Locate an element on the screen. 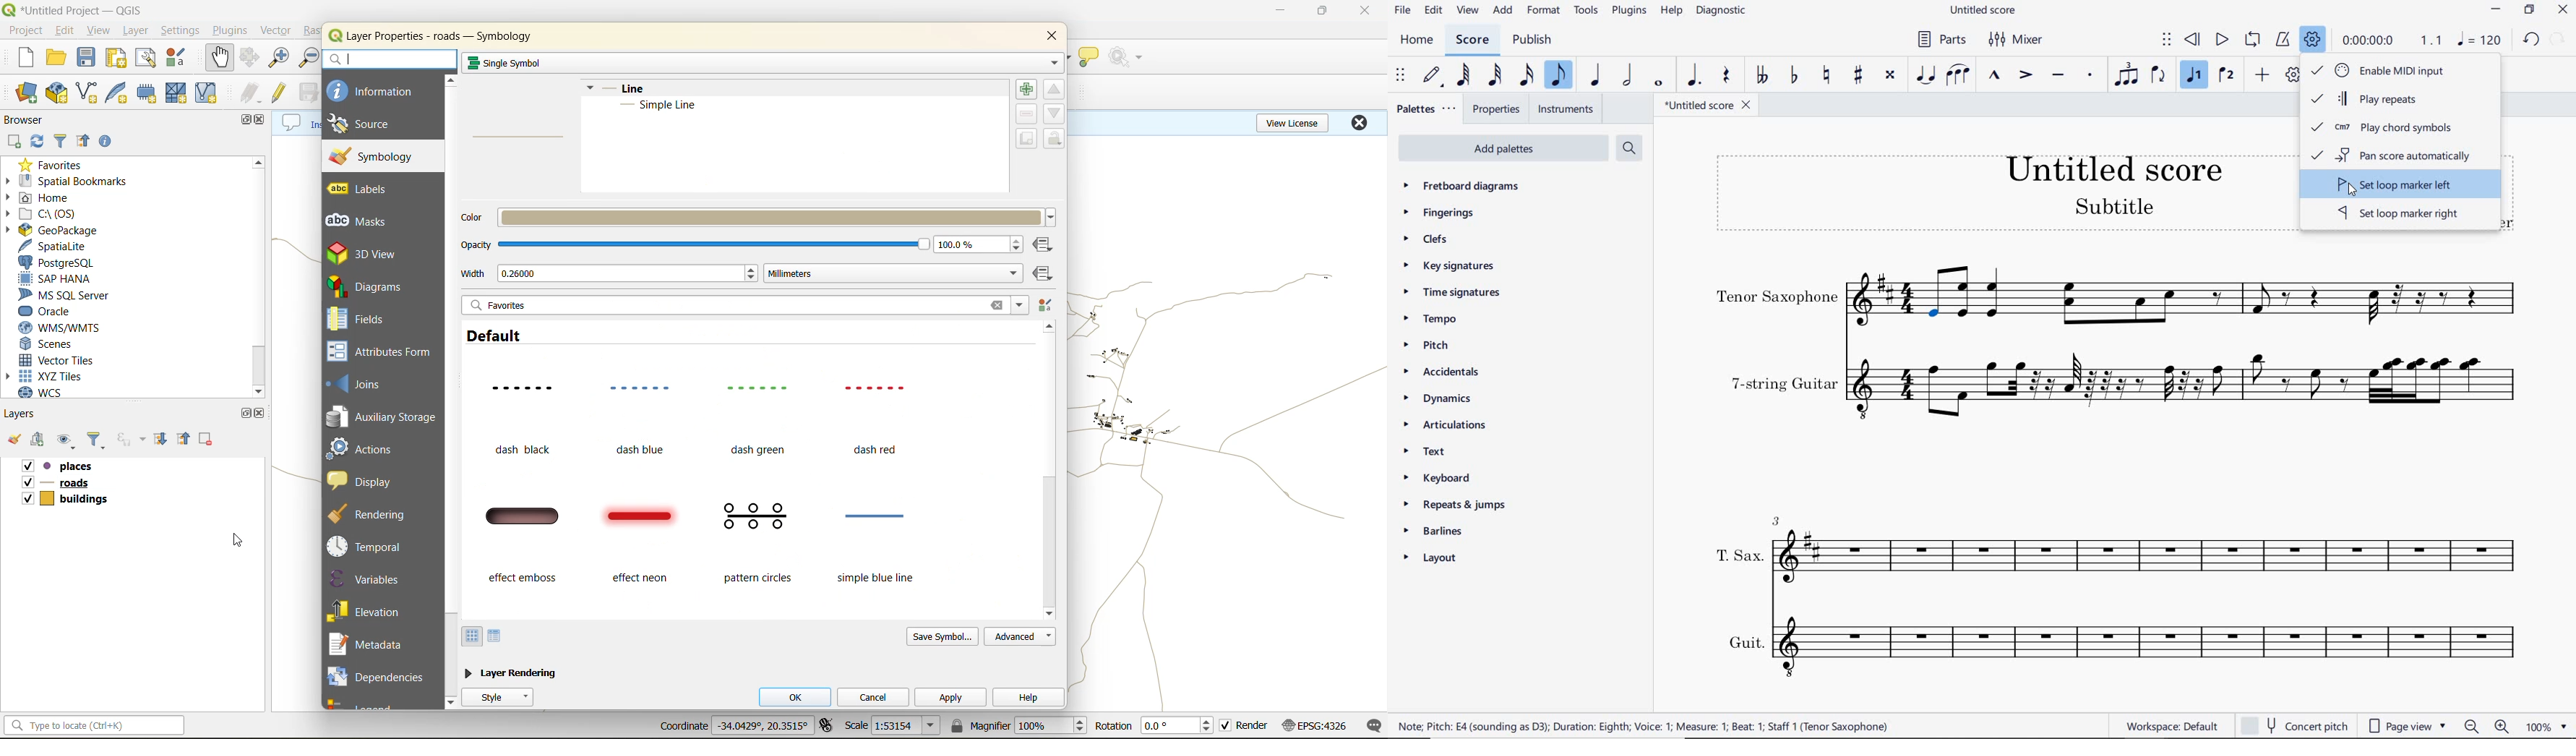  play repeats is located at coordinates (2393, 101).